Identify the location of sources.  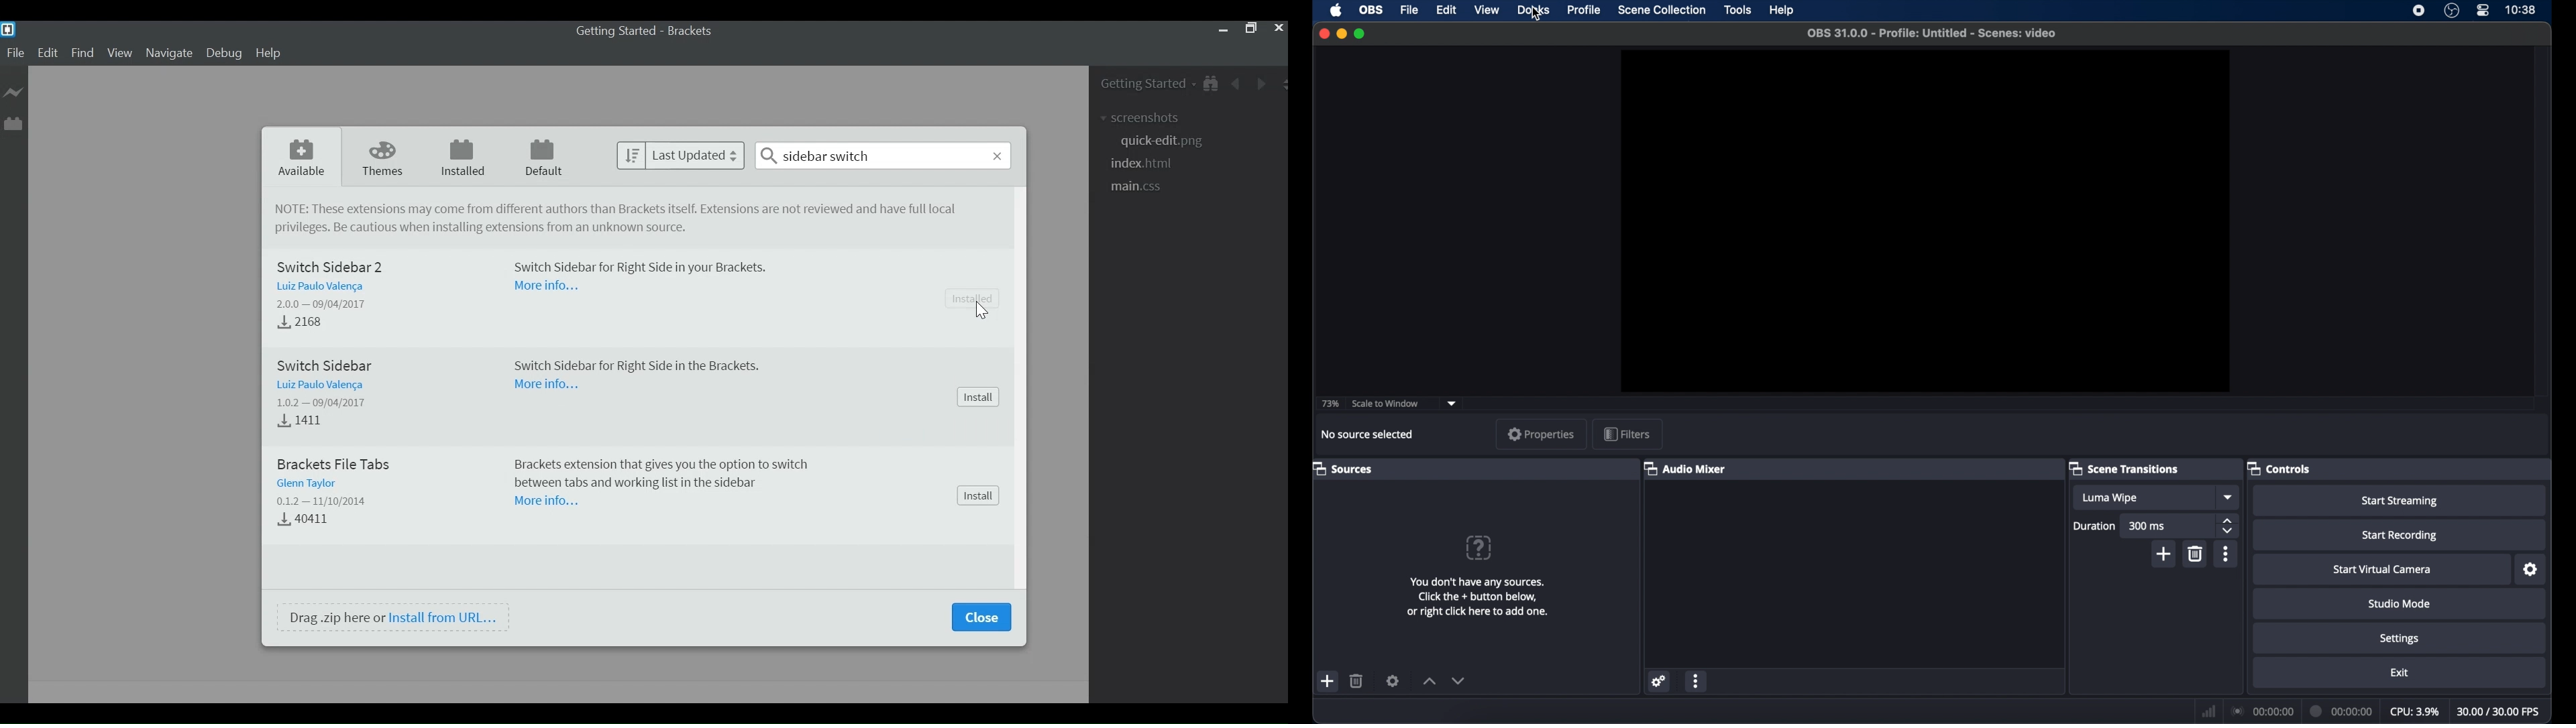
(1344, 468).